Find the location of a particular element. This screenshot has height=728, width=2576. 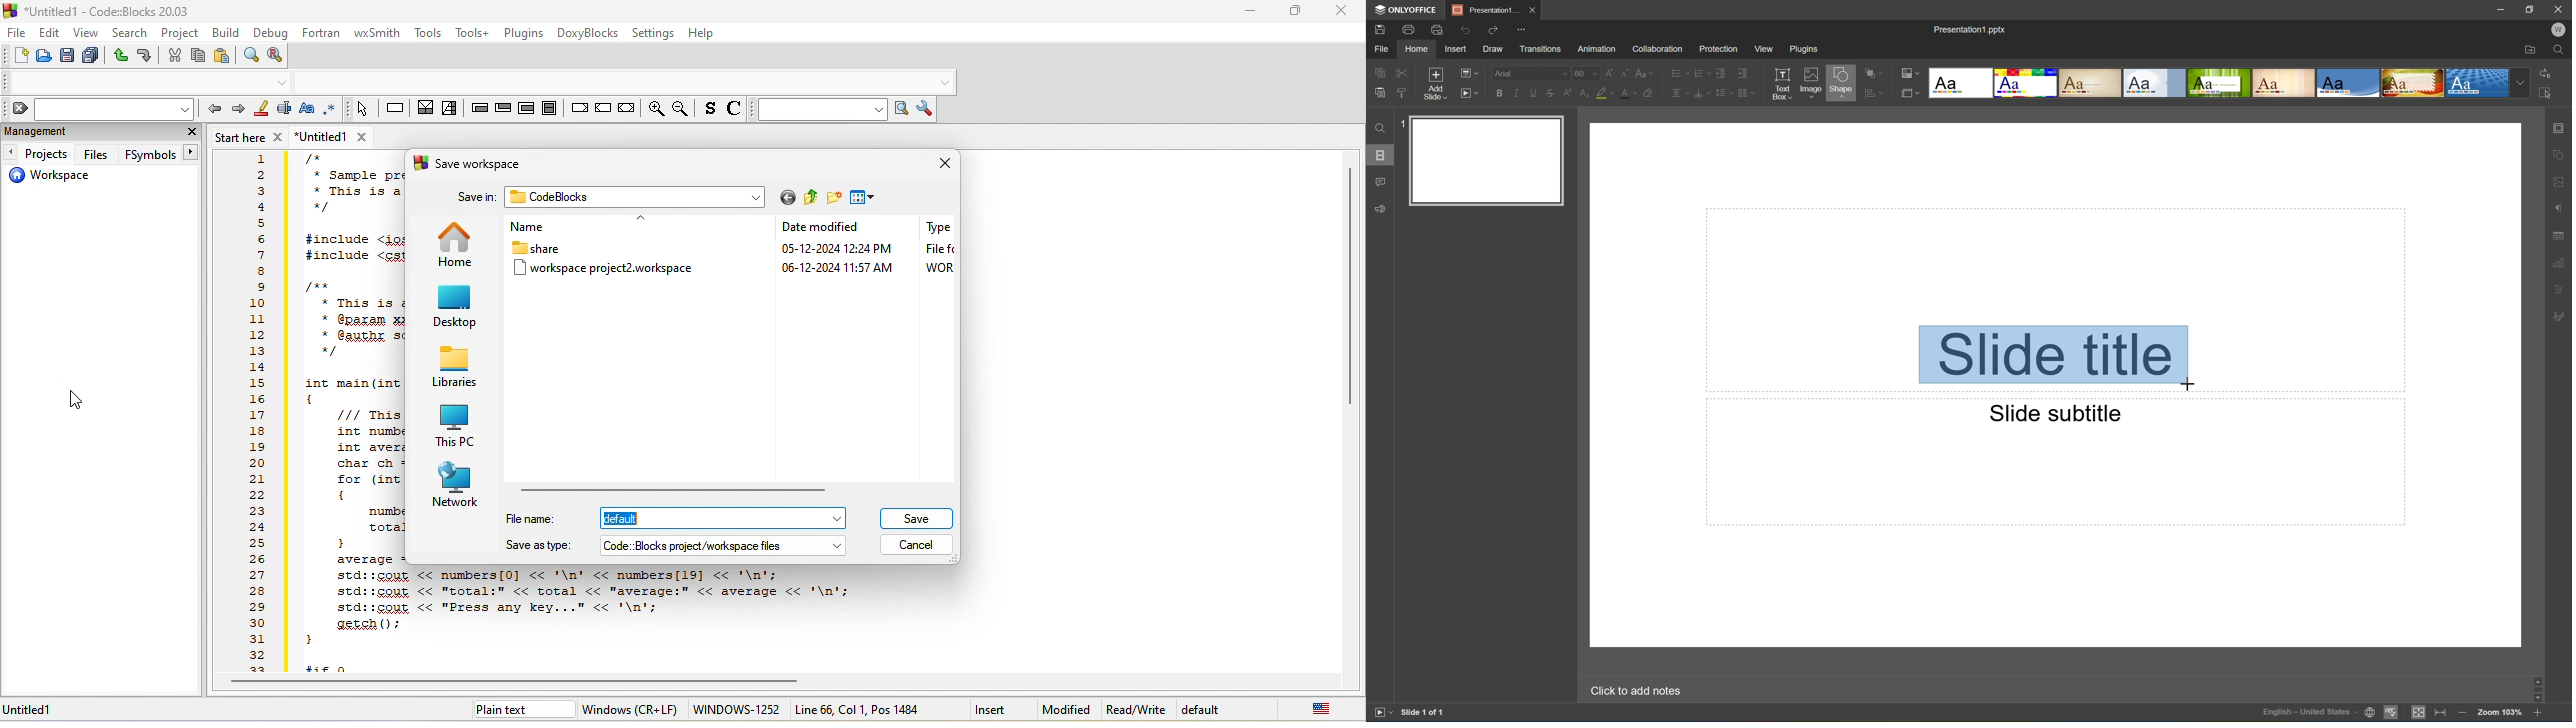

selection is located at coordinates (452, 111).